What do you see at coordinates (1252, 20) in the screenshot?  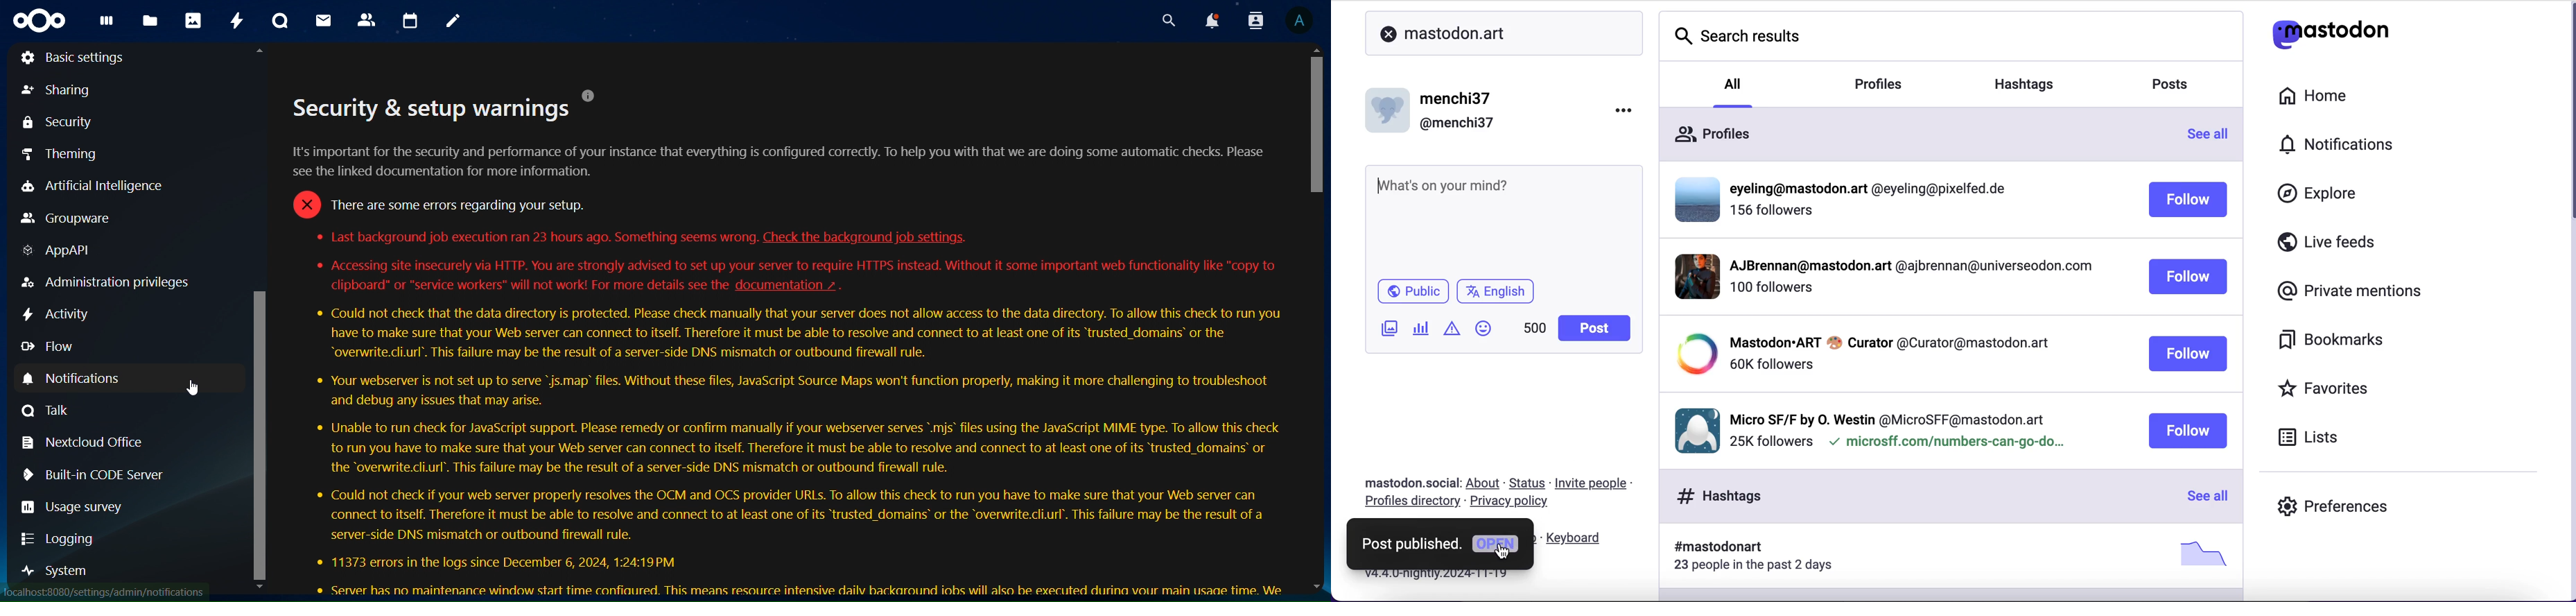 I see `search contacts` at bounding box center [1252, 20].